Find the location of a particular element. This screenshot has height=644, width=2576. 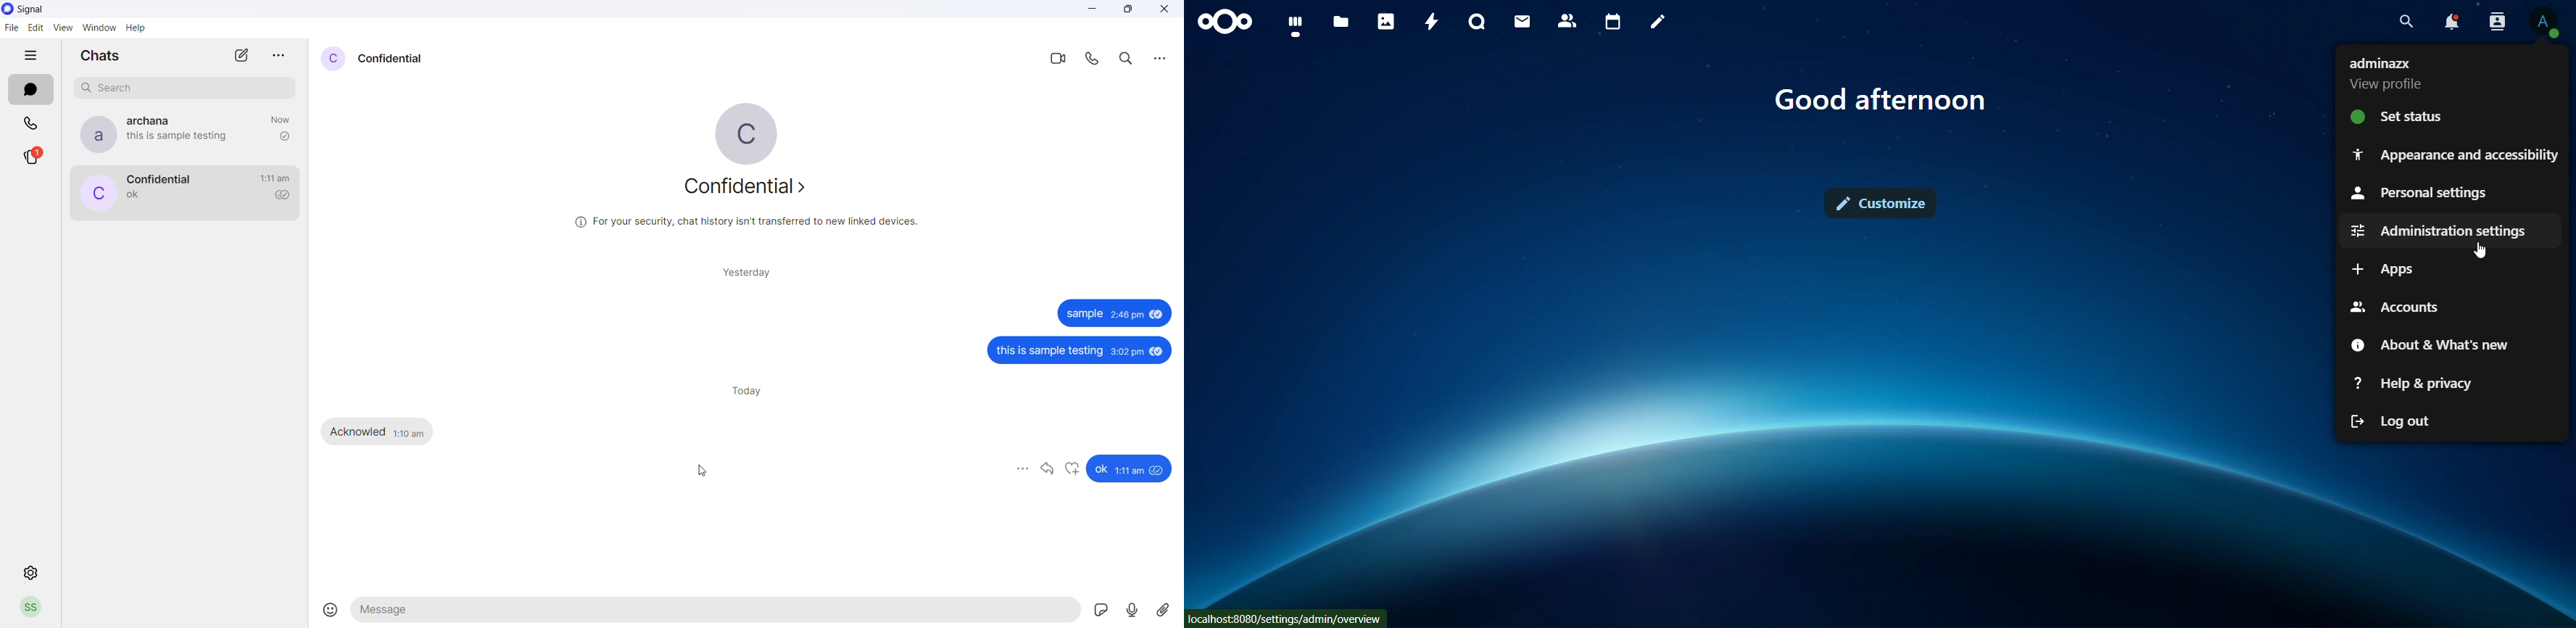

edit is located at coordinates (36, 27).